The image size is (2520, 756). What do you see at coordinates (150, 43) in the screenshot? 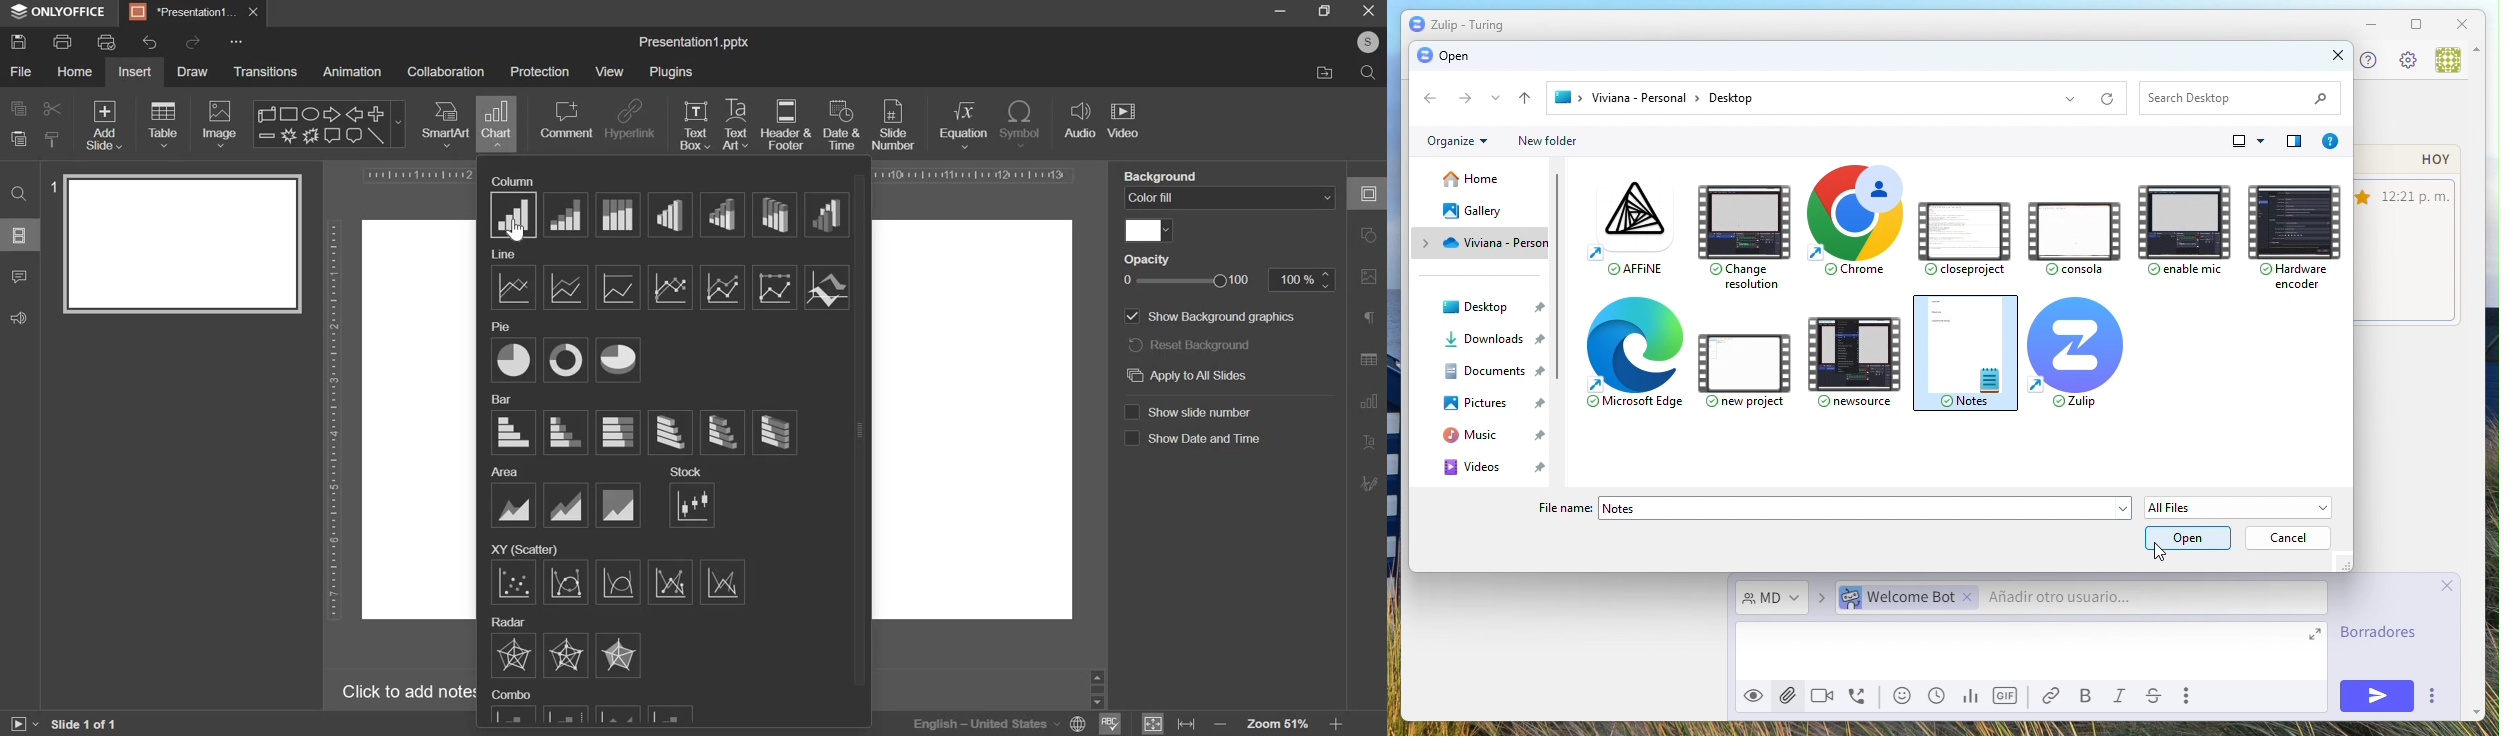
I see `undo` at bounding box center [150, 43].